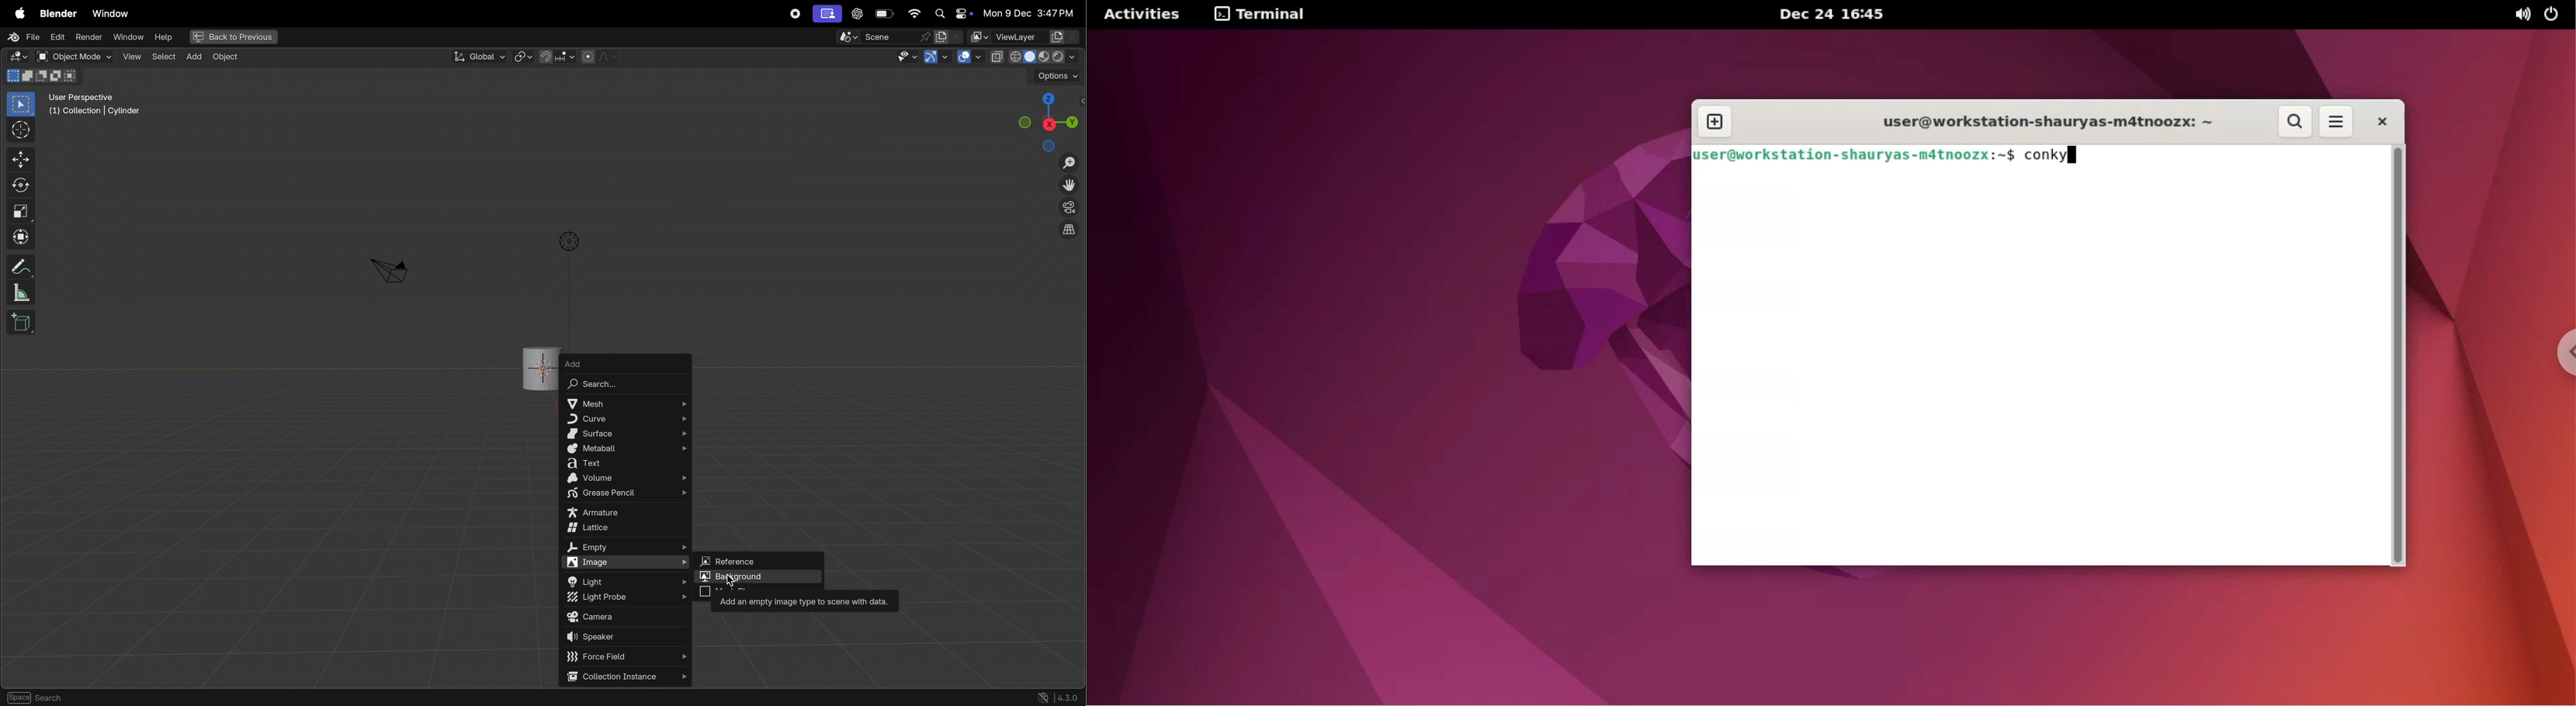 This screenshot has height=728, width=2576. I want to click on background, so click(761, 576).